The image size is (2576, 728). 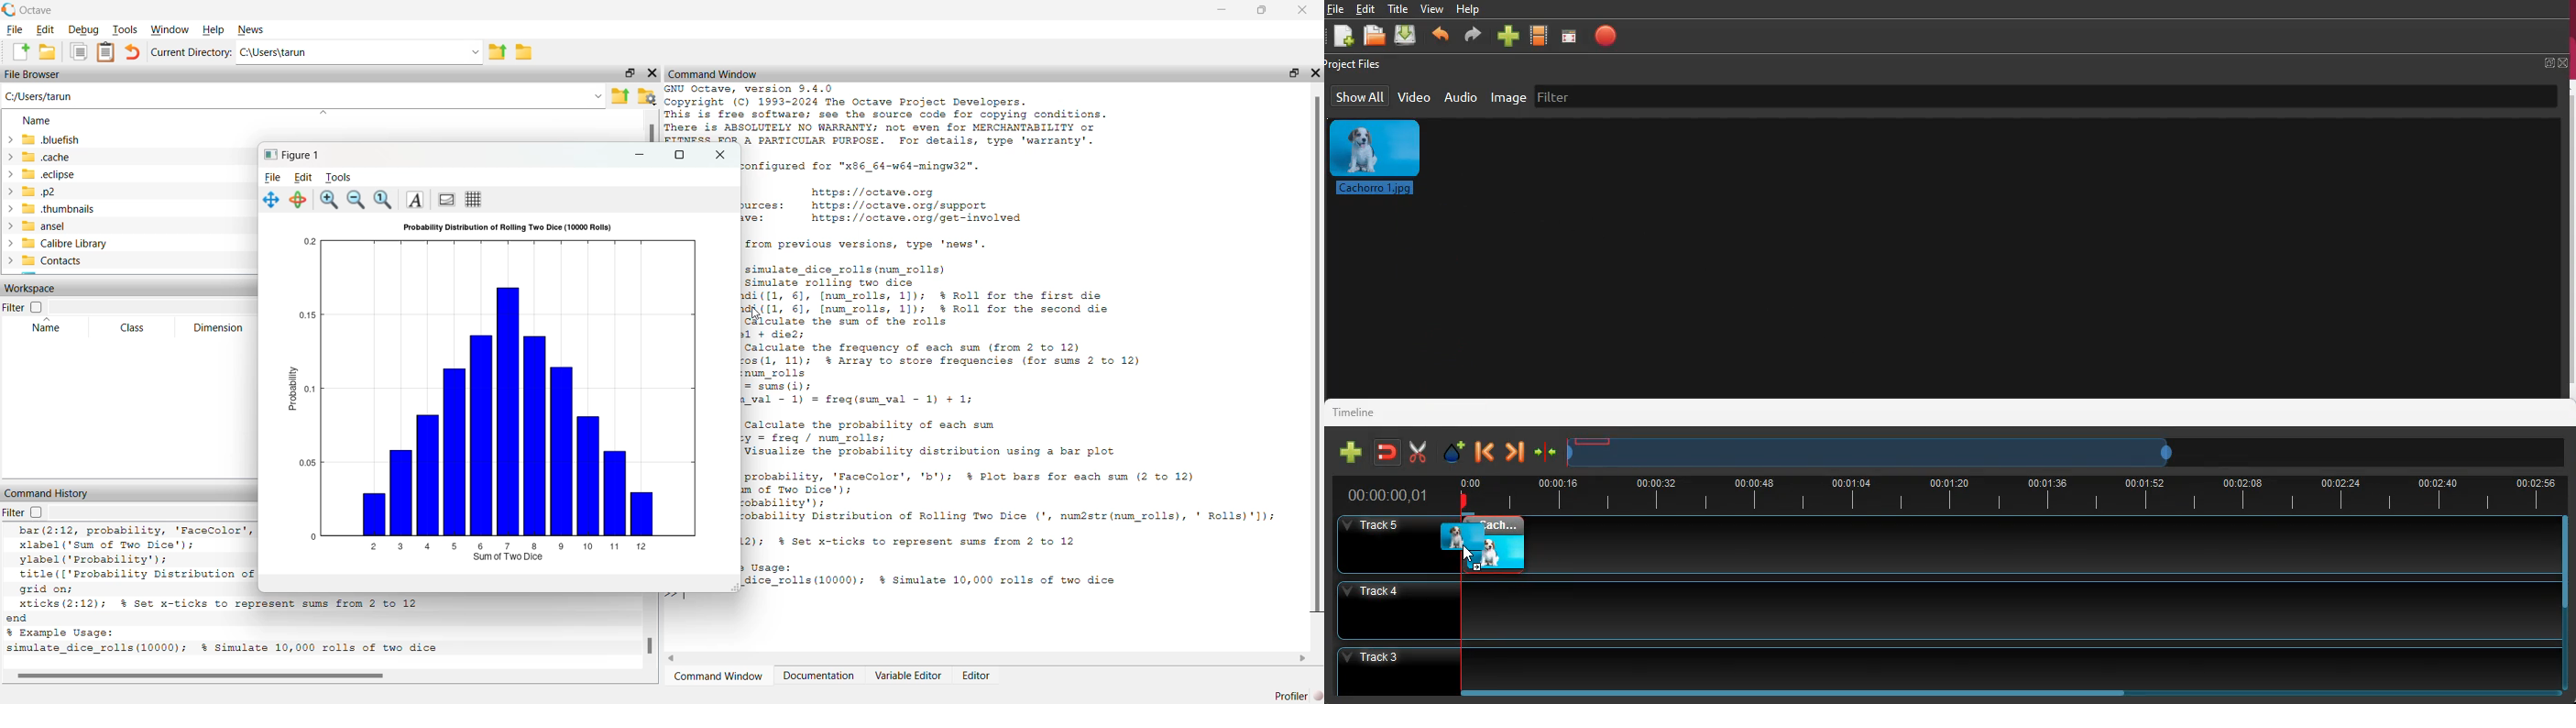 What do you see at coordinates (523, 52) in the screenshot?
I see `save` at bounding box center [523, 52].